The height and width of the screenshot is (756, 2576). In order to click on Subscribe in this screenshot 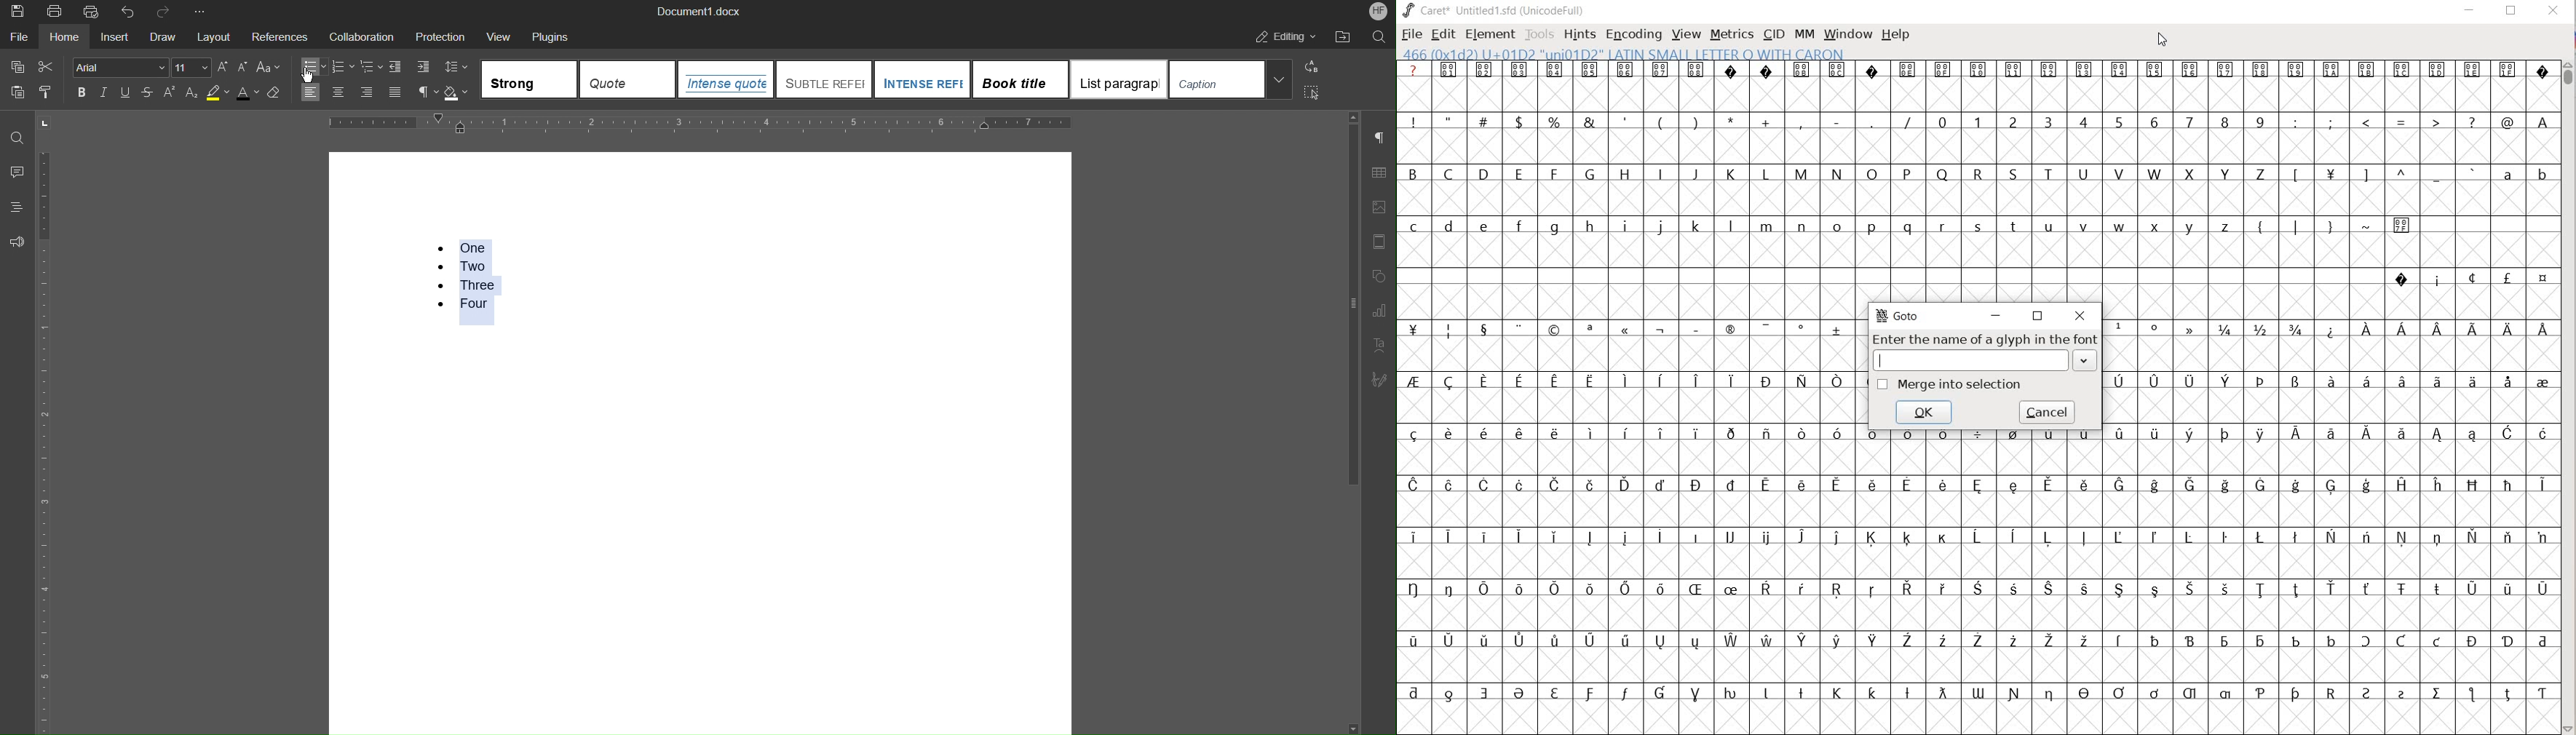, I will do `click(1379, 381)`.